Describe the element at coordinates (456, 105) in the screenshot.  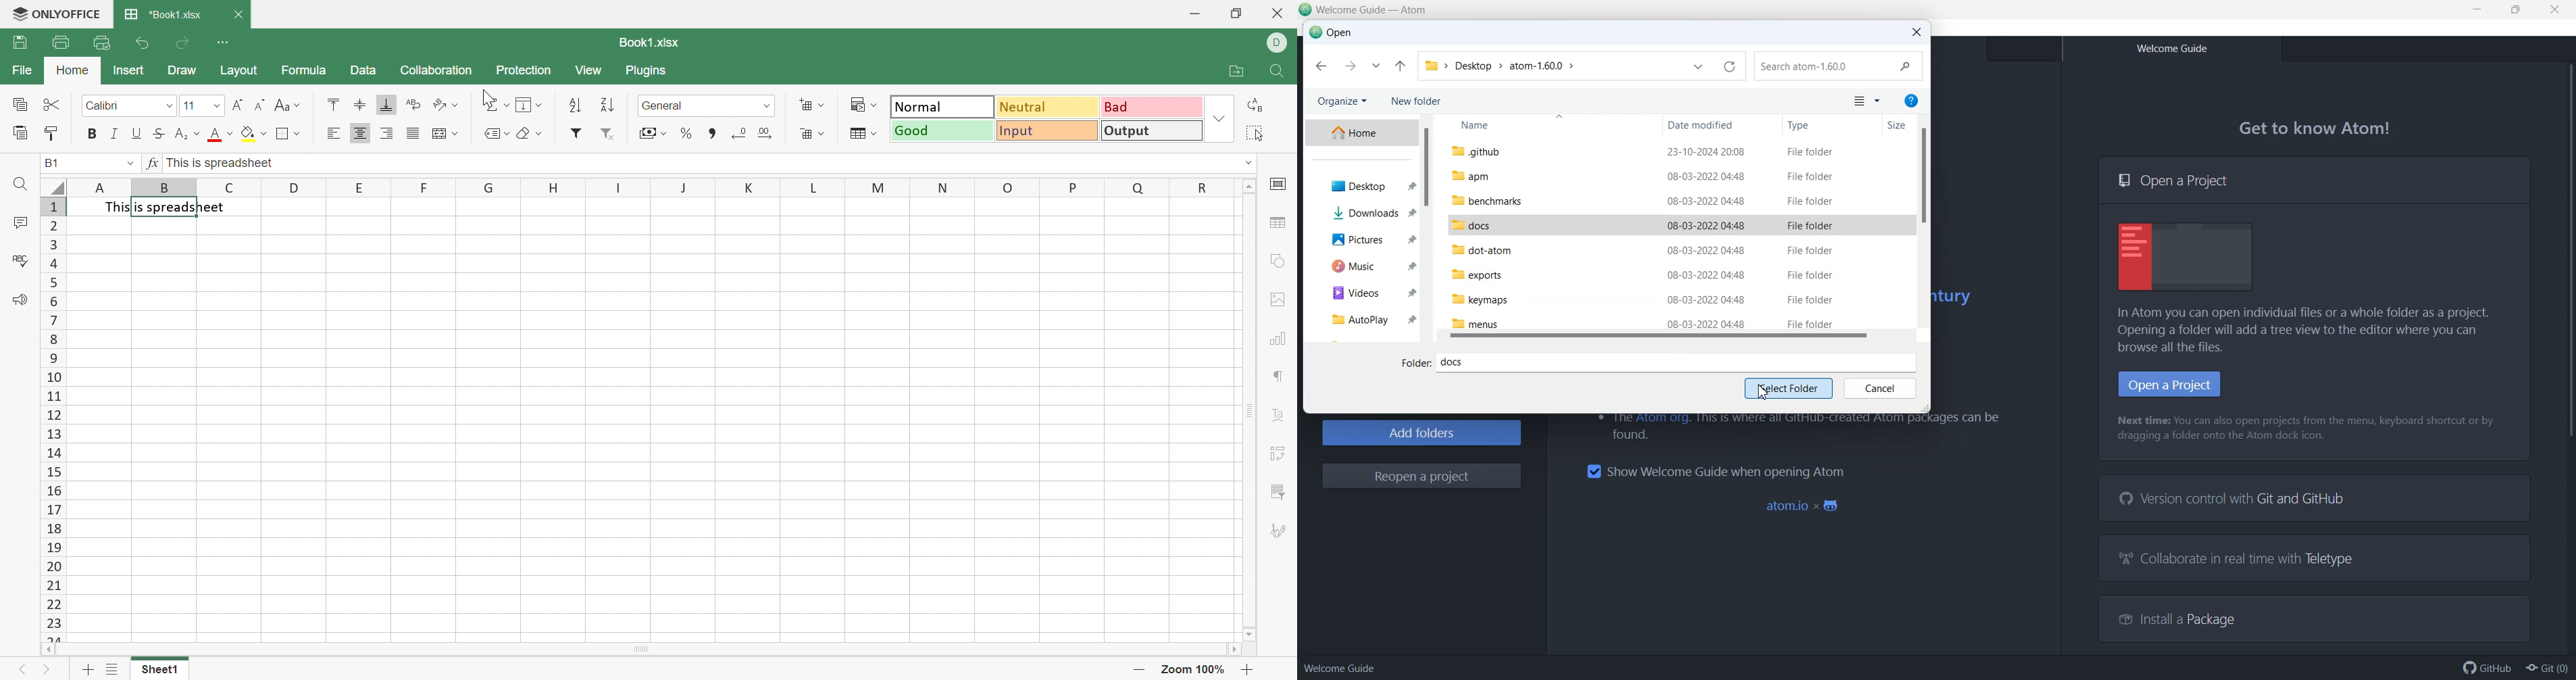
I see `Drop Down` at that location.